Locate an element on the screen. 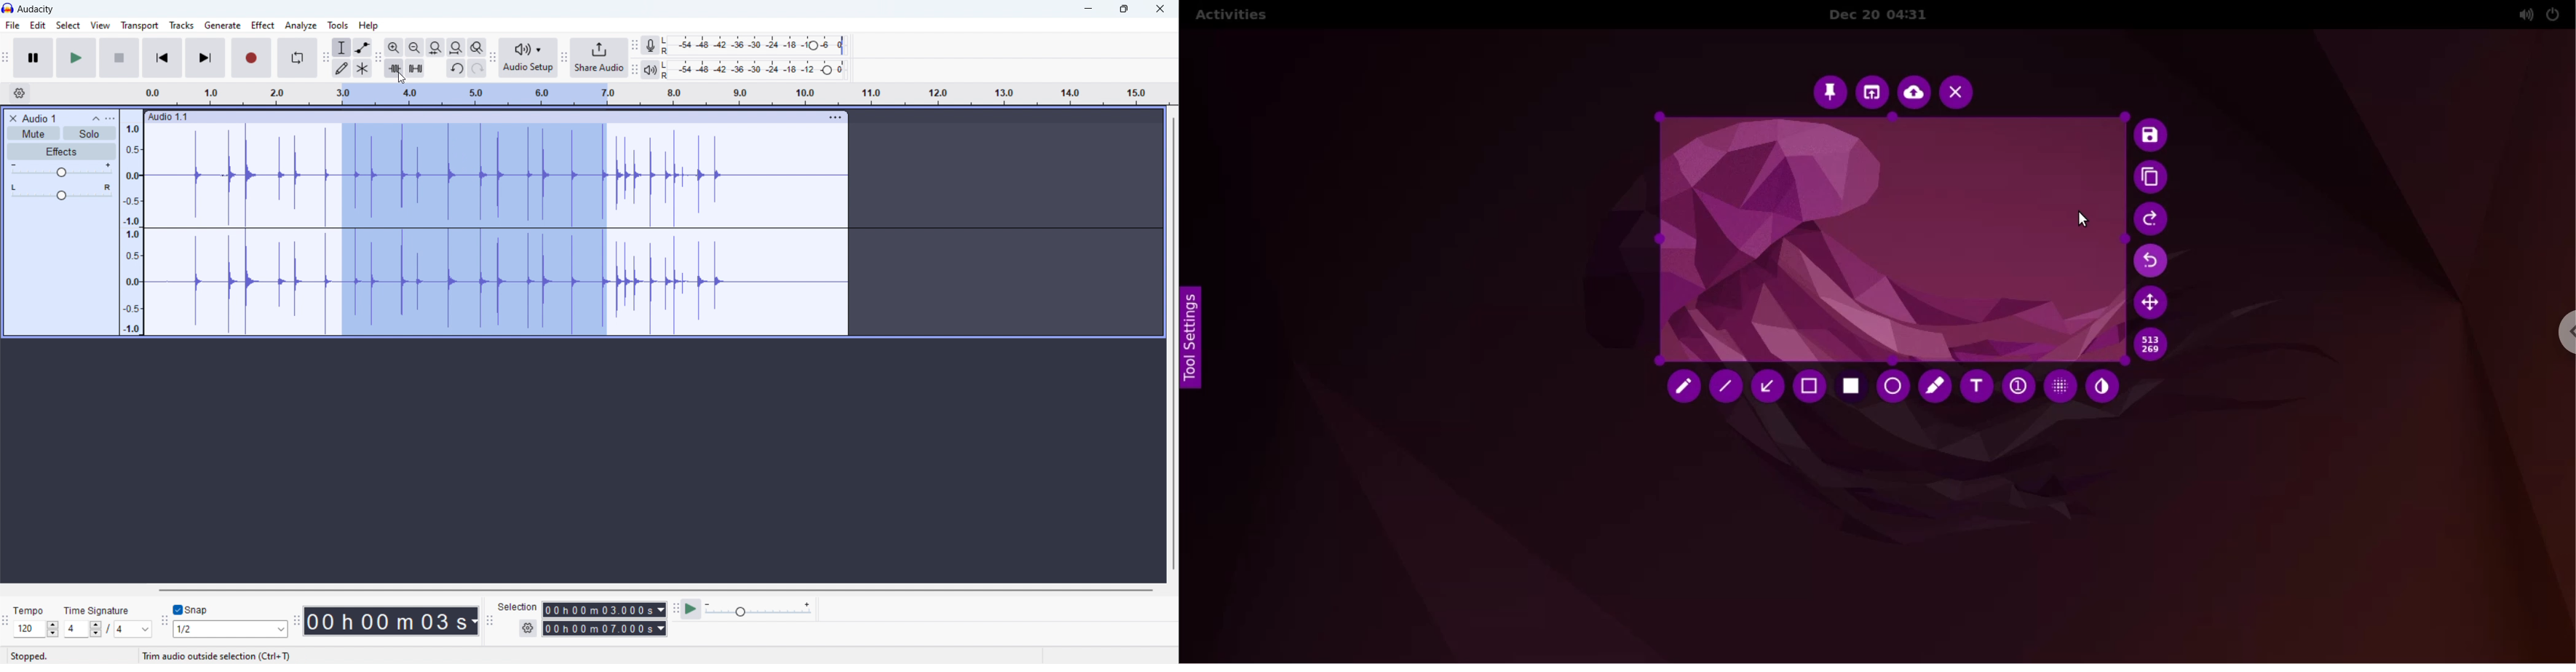 Image resolution: width=2576 pixels, height=672 pixels. view menu is located at coordinates (110, 119).